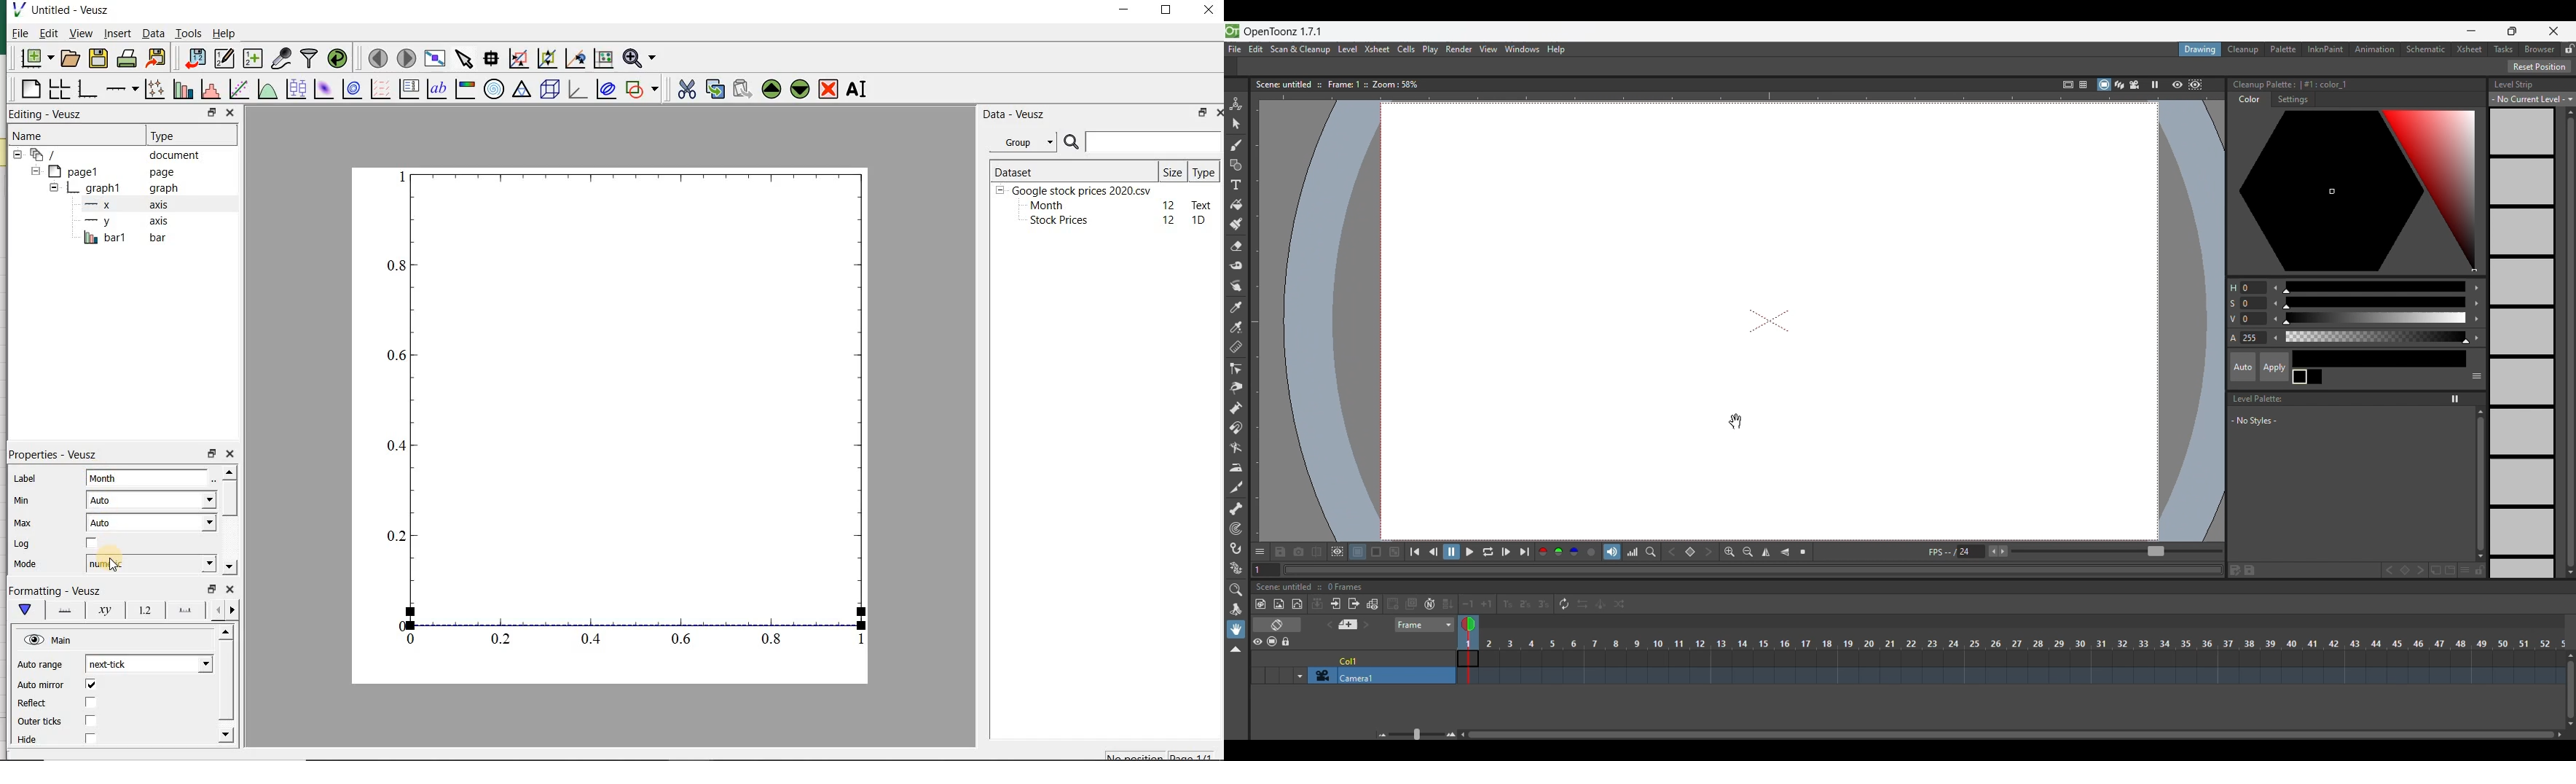 This screenshot has height=784, width=2576. Describe the element at coordinates (1749, 552) in the screenshot. I see `Zoom out` at that location.